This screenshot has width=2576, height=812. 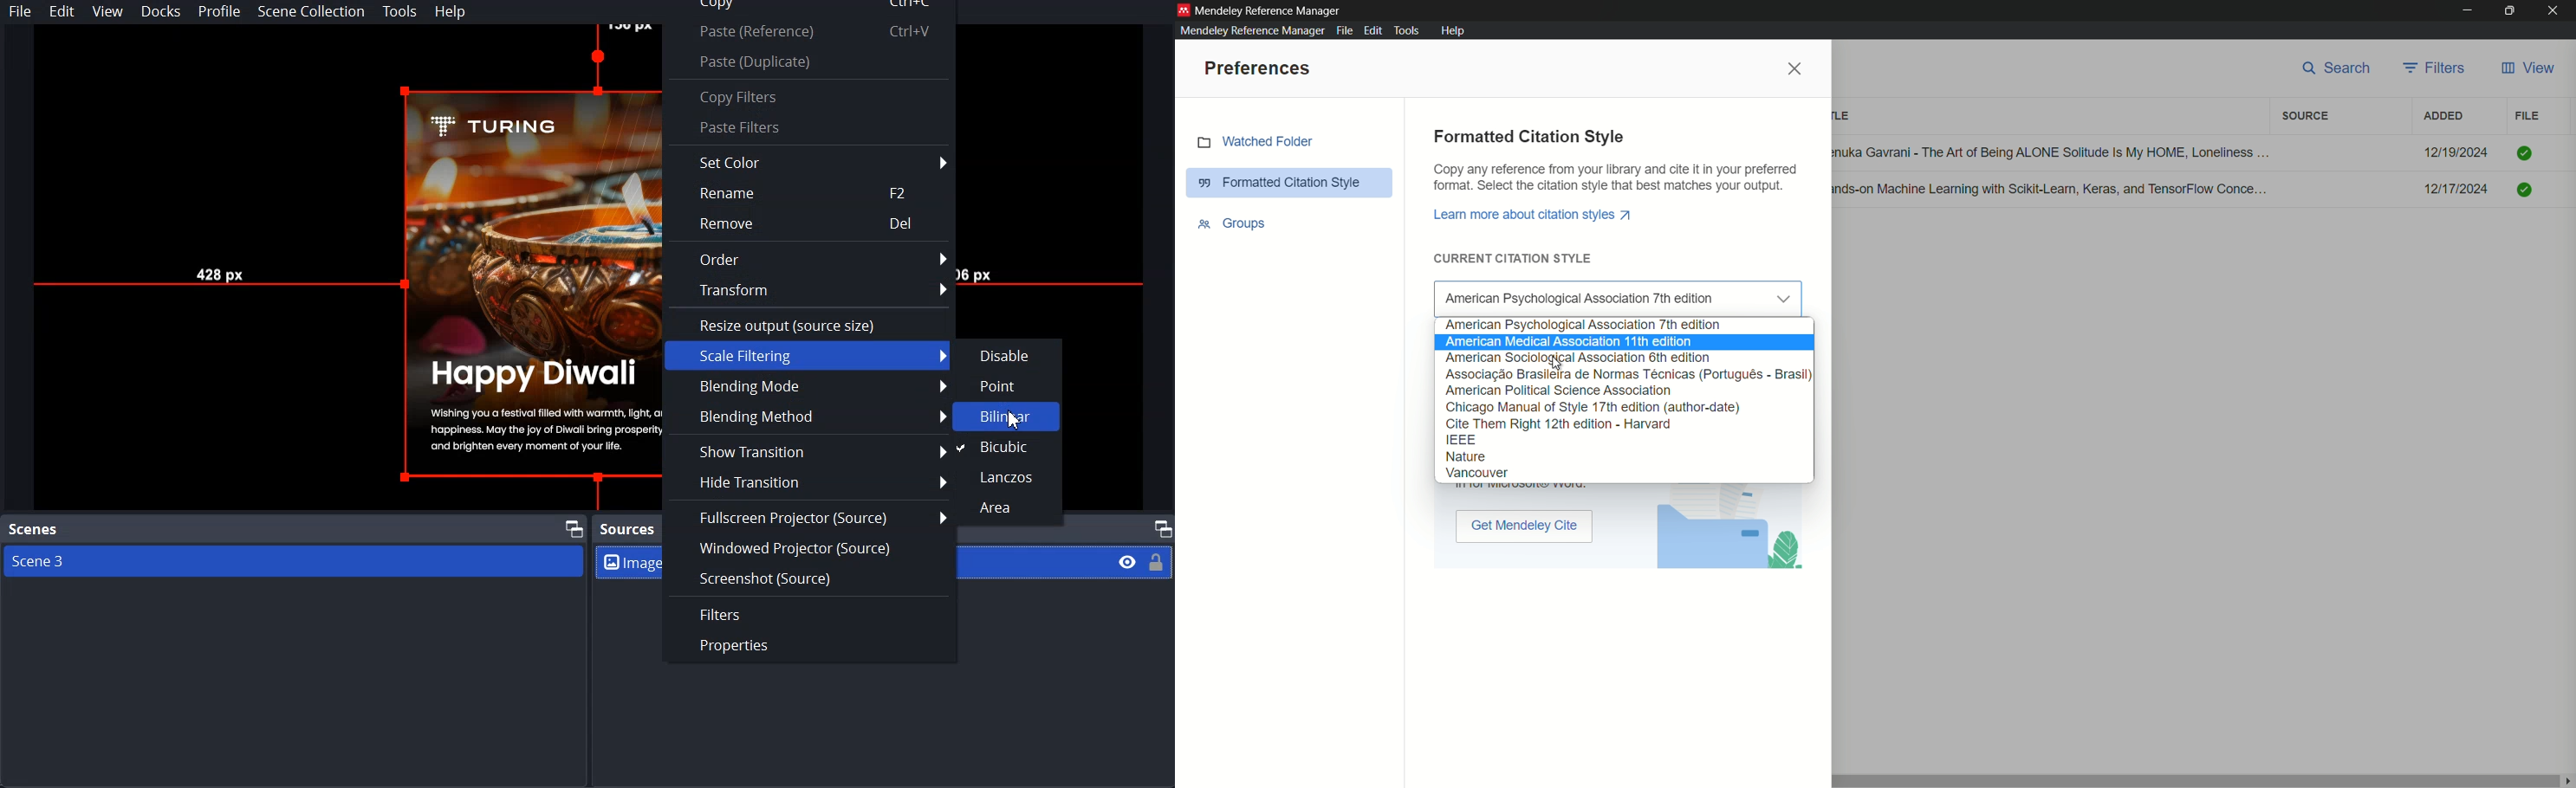 I want to click on search, so click(x=2337, y=71).